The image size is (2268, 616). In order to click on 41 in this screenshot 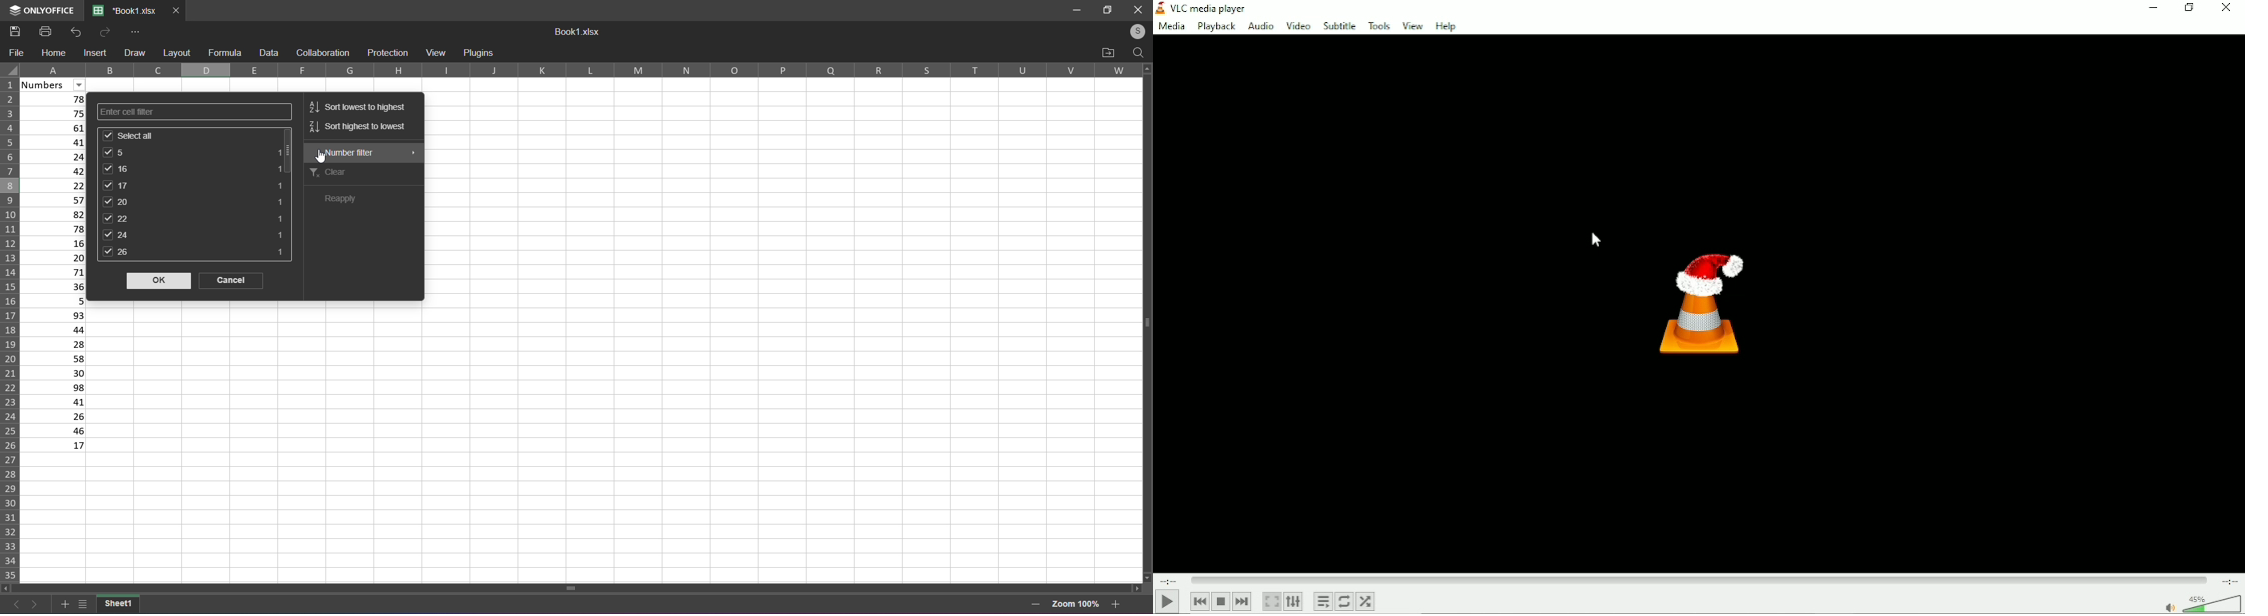, I will do `click(53, 401)`.